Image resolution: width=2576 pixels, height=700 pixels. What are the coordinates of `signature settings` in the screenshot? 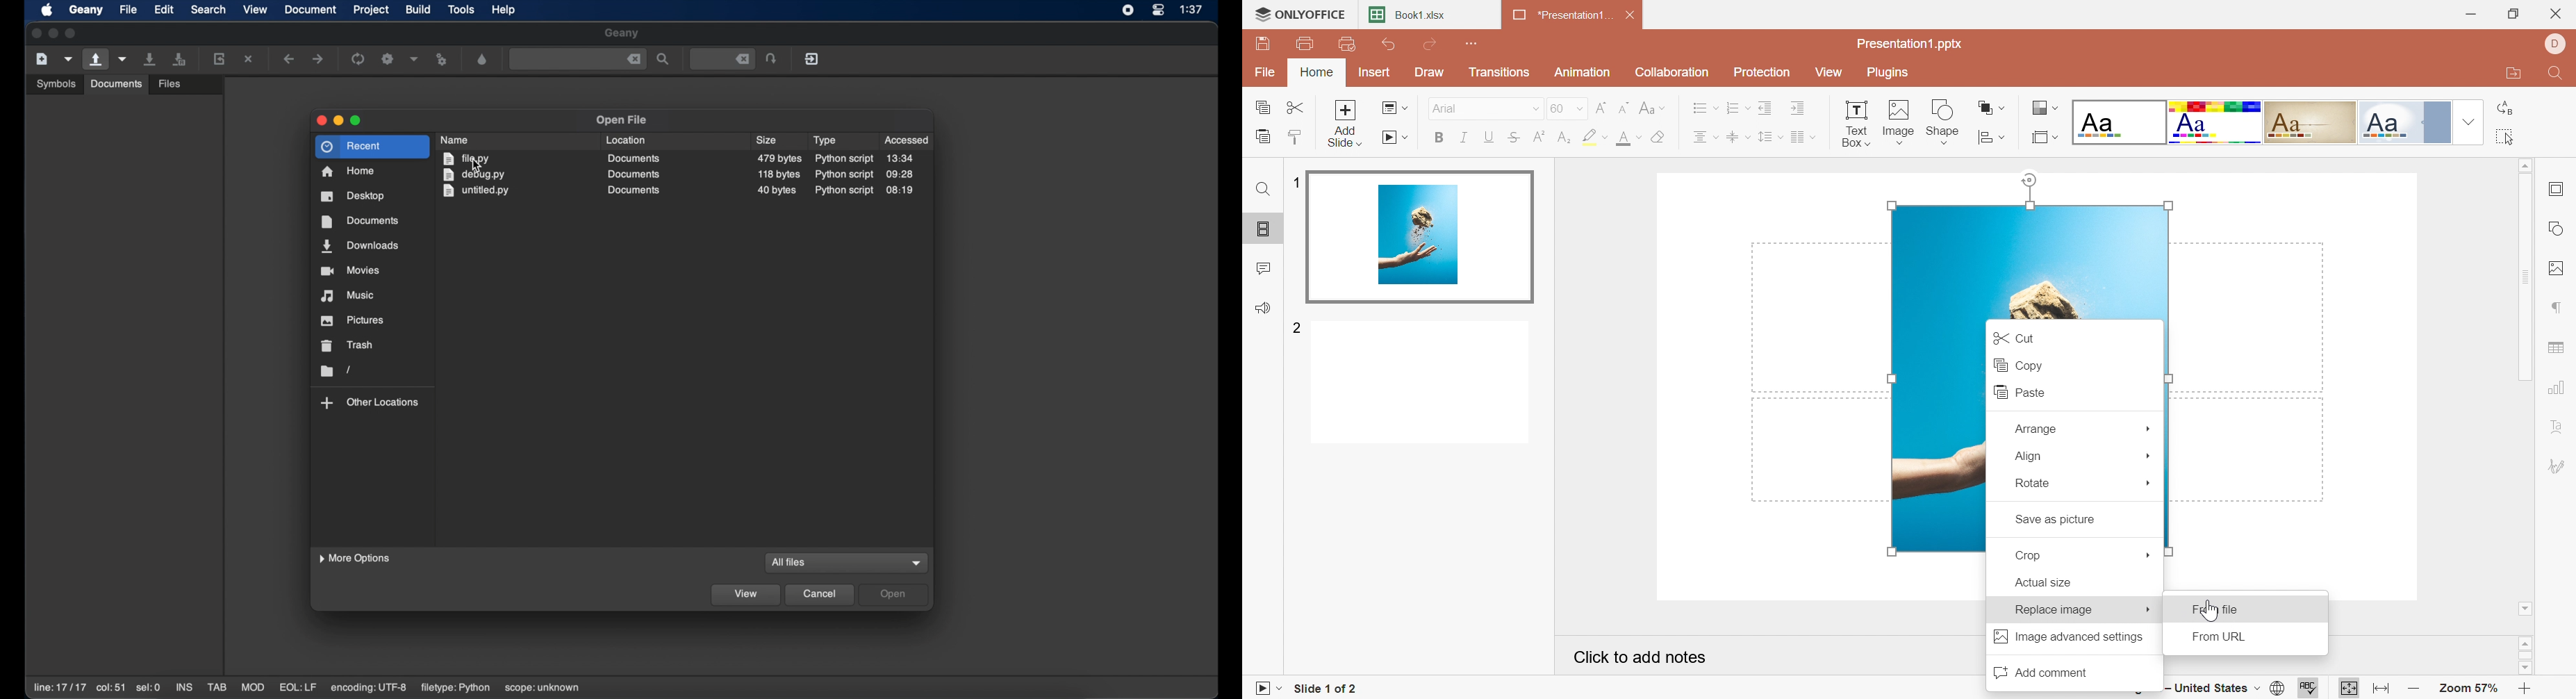 It's located at (2561, 467).